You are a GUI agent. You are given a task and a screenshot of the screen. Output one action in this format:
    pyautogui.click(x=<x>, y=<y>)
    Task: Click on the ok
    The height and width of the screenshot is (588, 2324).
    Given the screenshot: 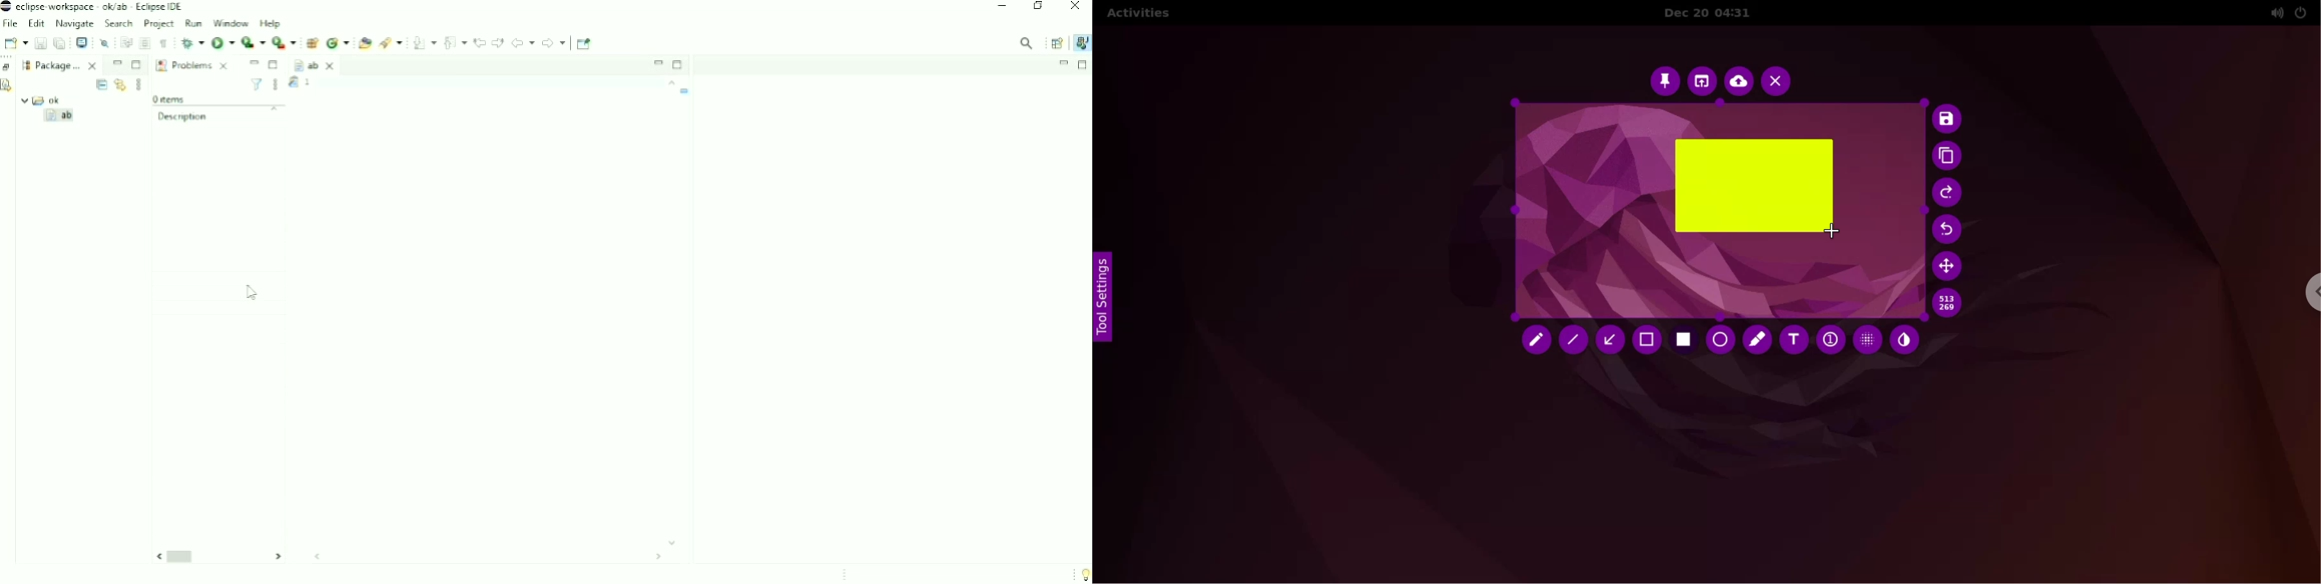 What is the action you would take?
    pyautogui.click(x=49, y=98)
    